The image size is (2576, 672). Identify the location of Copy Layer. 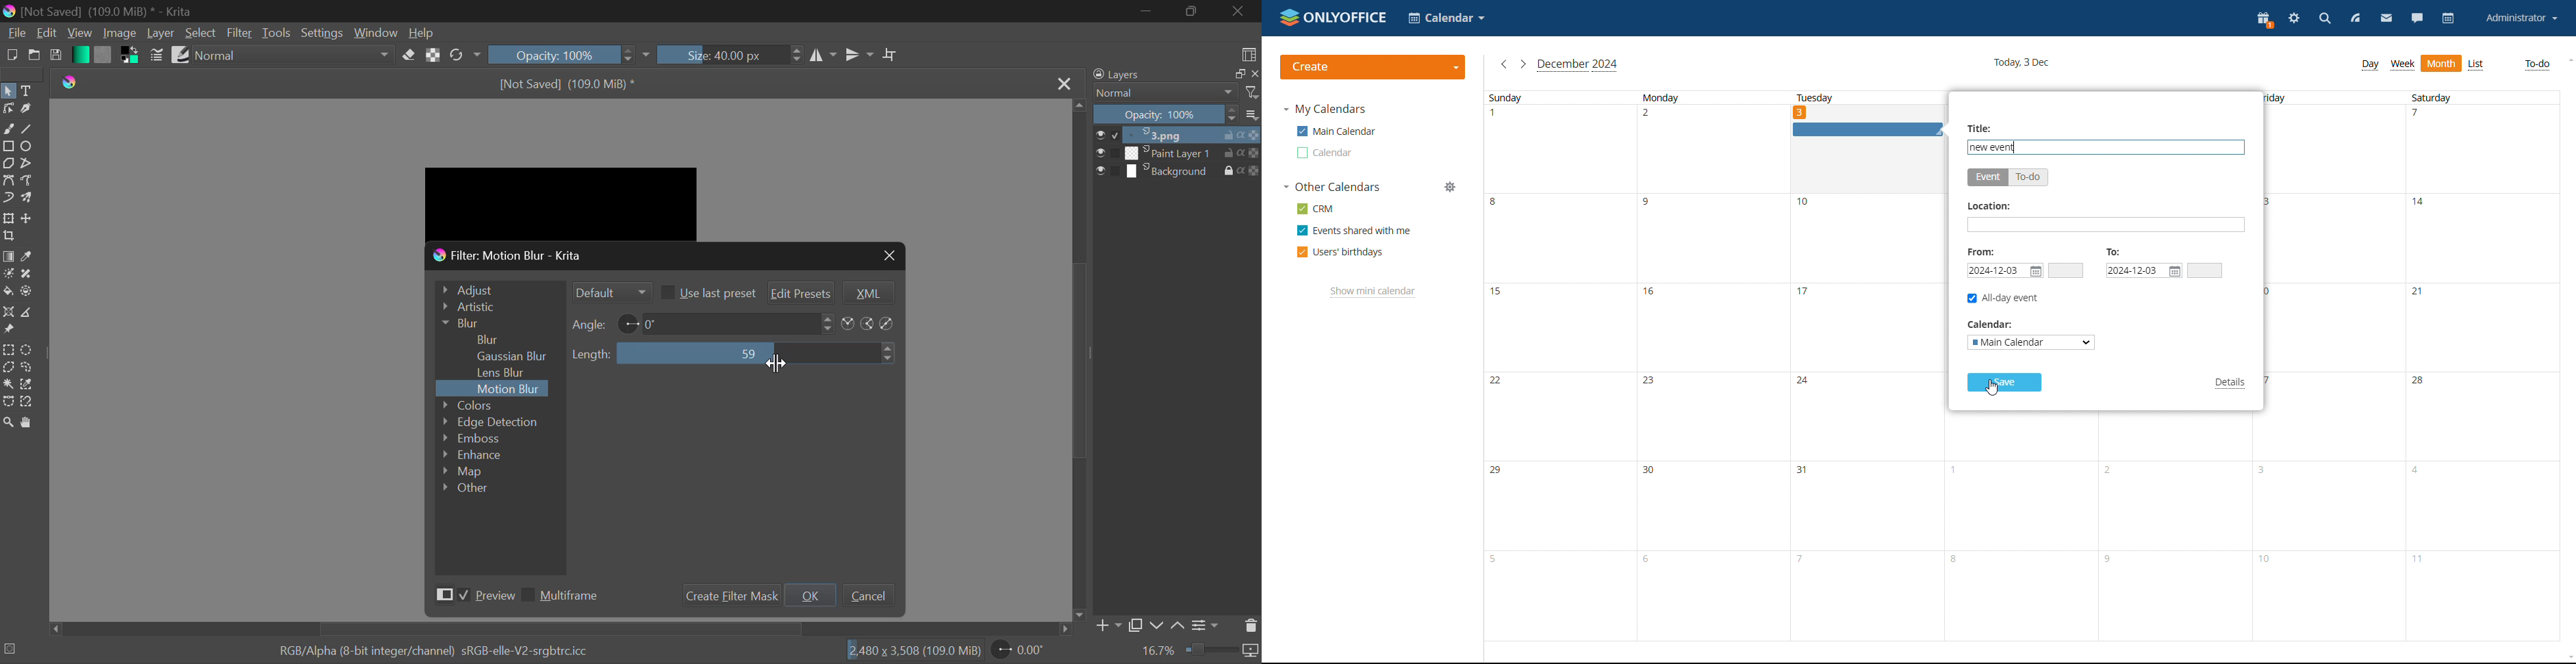
(1136, 625).